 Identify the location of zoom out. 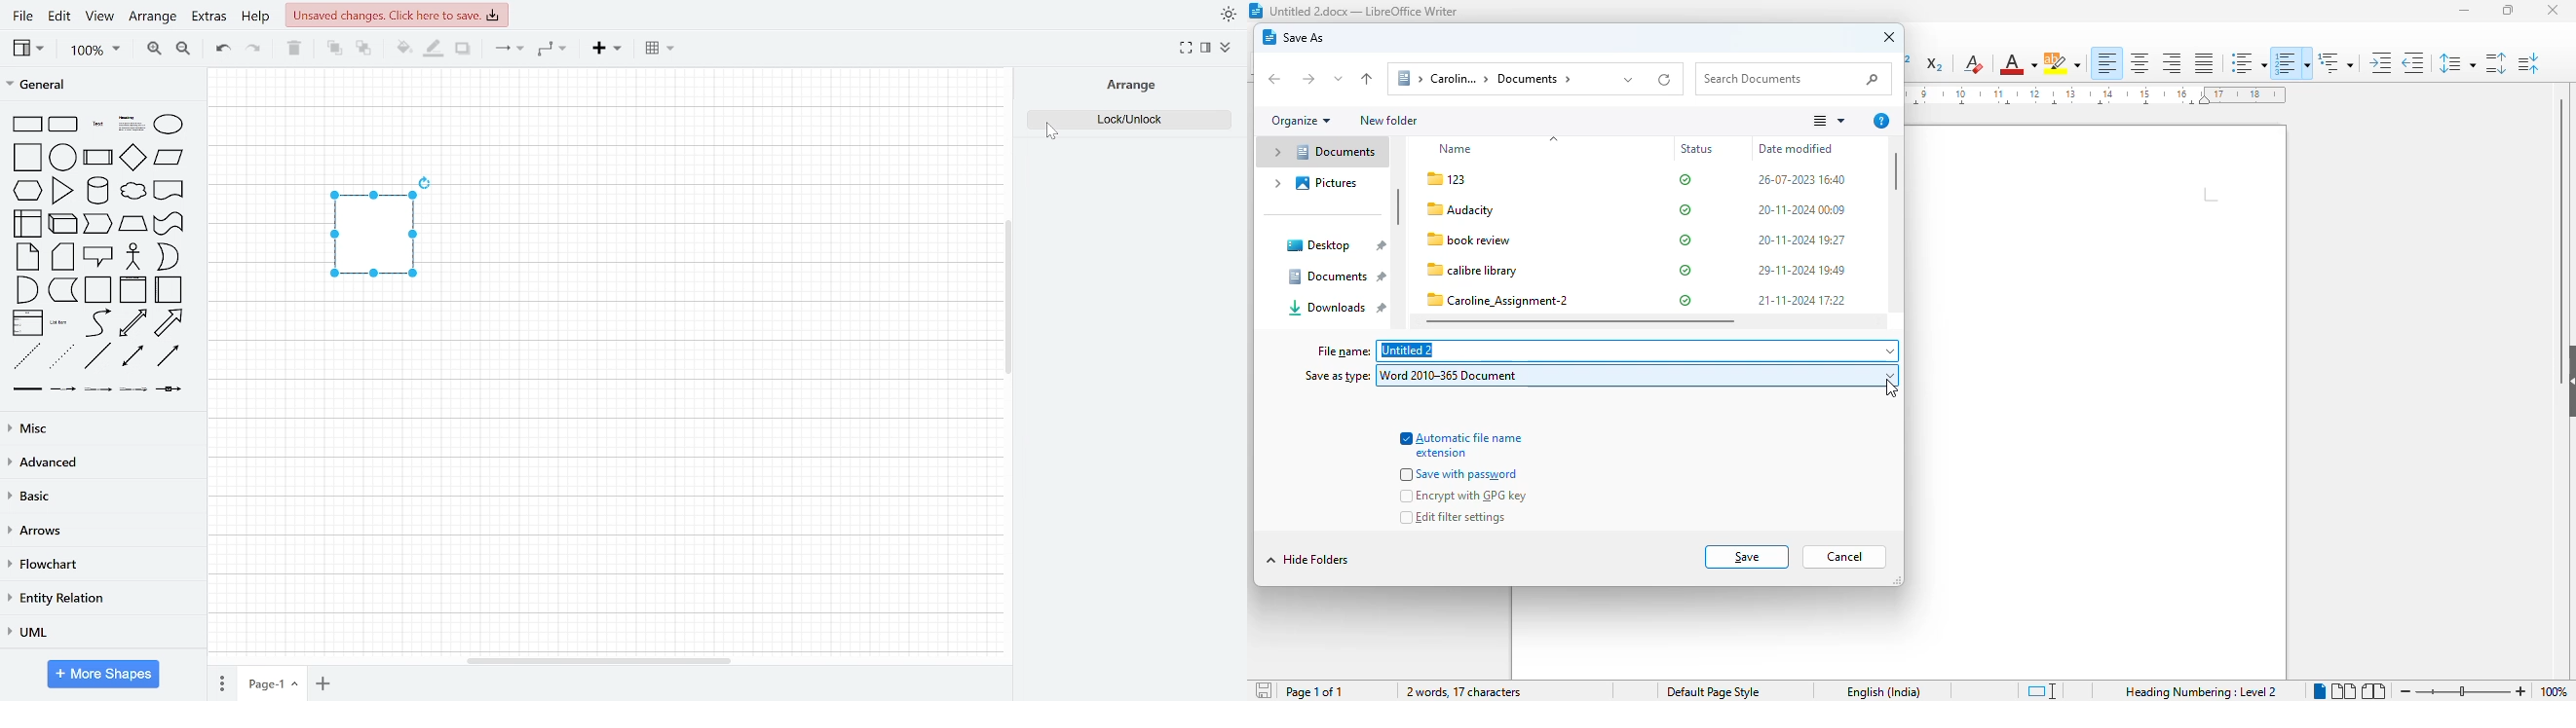
(182, 48).